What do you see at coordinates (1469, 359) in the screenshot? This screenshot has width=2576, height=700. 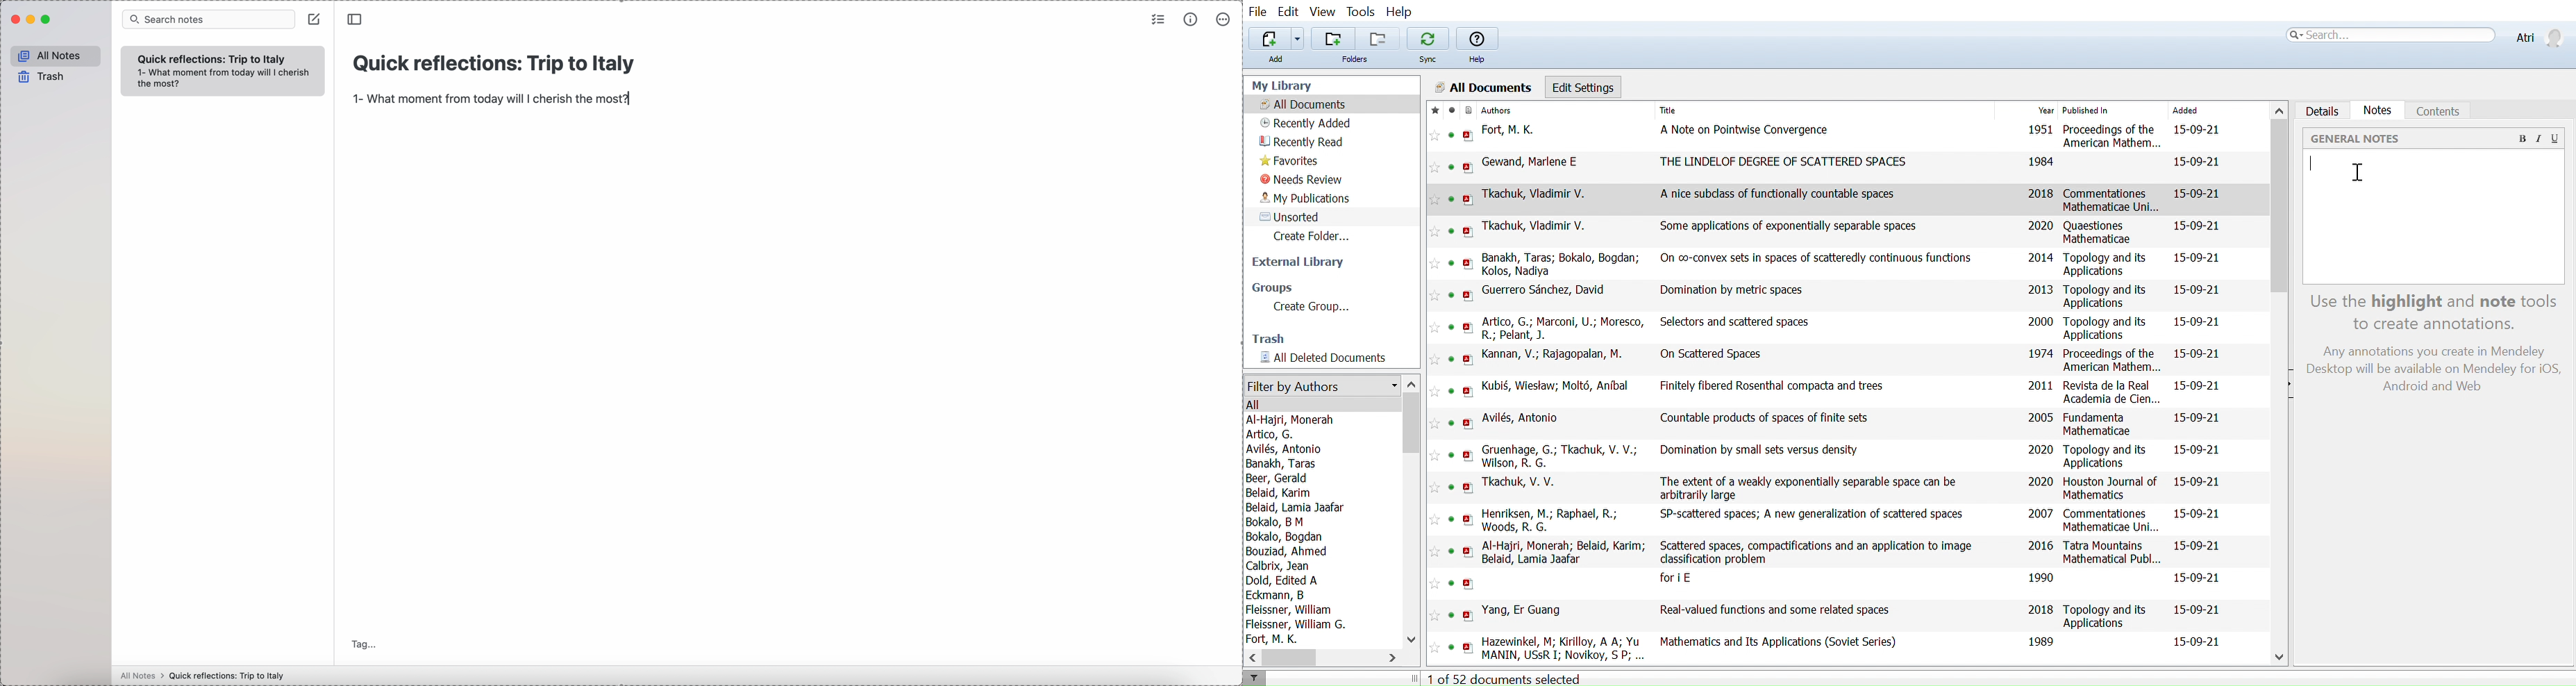 I see `open PDF` at bounding box center [1469, 359].